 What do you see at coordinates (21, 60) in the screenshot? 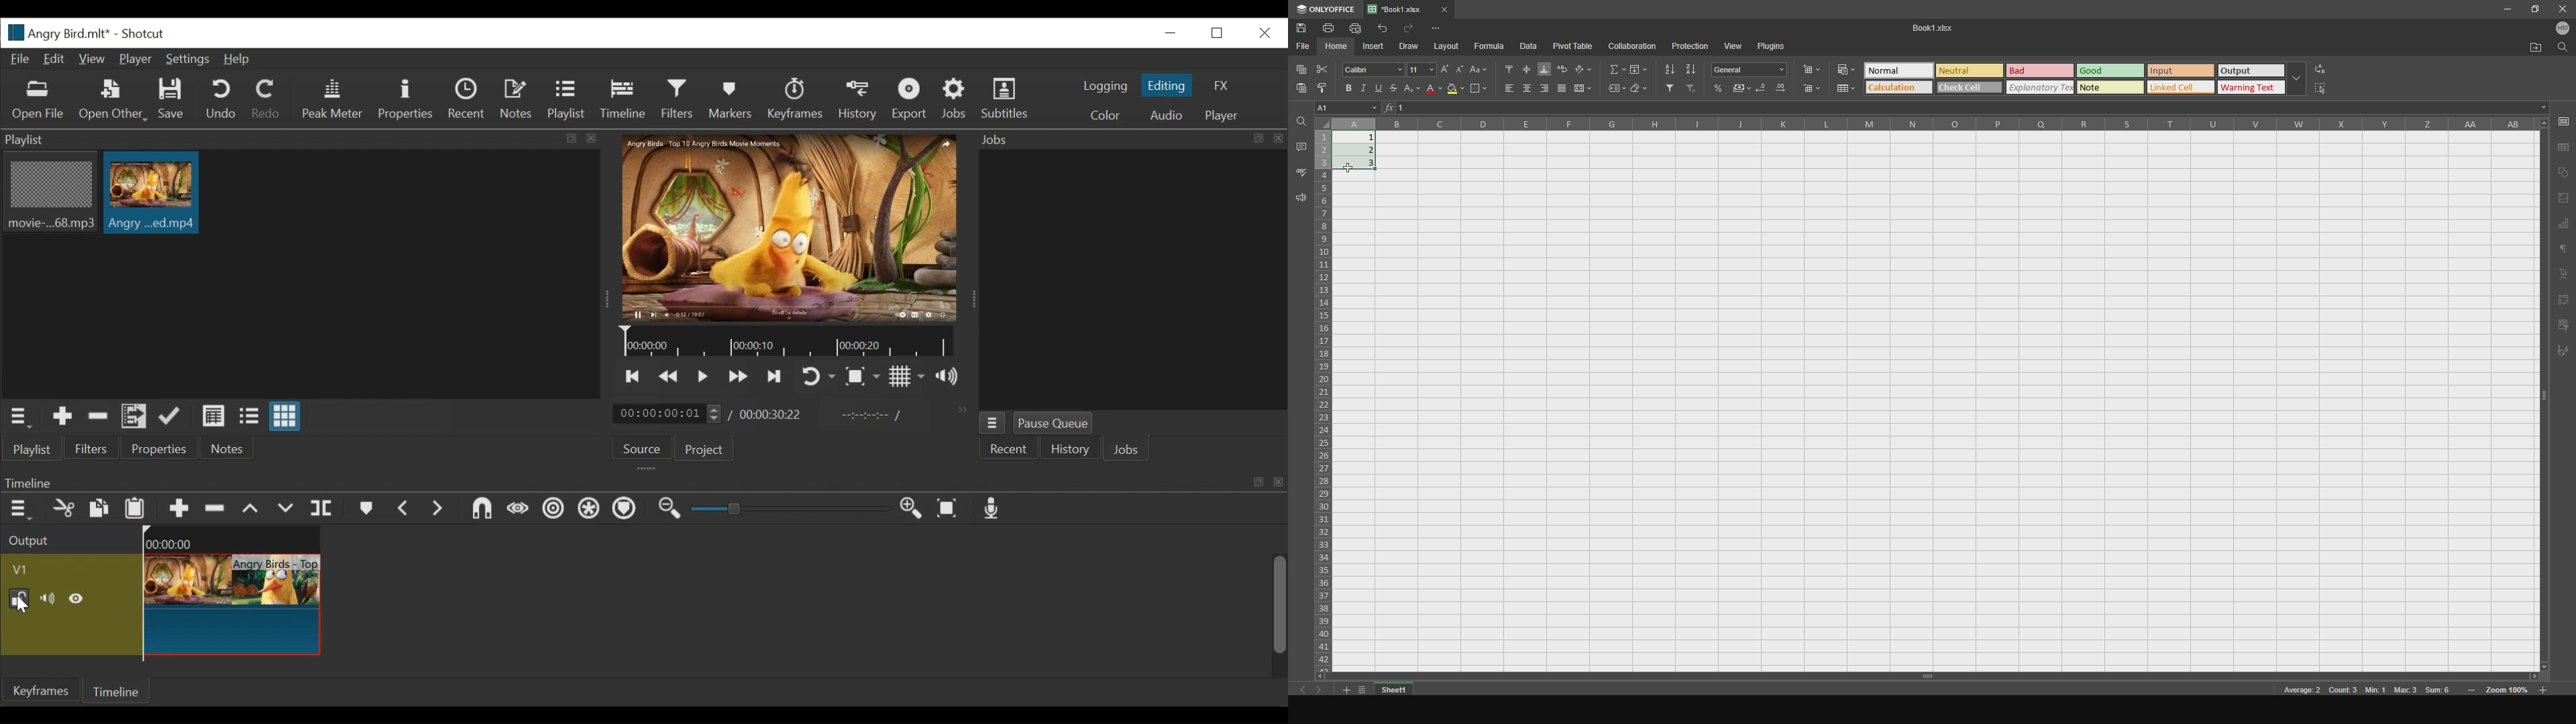
I see `File` at bounding box center [21, 60].